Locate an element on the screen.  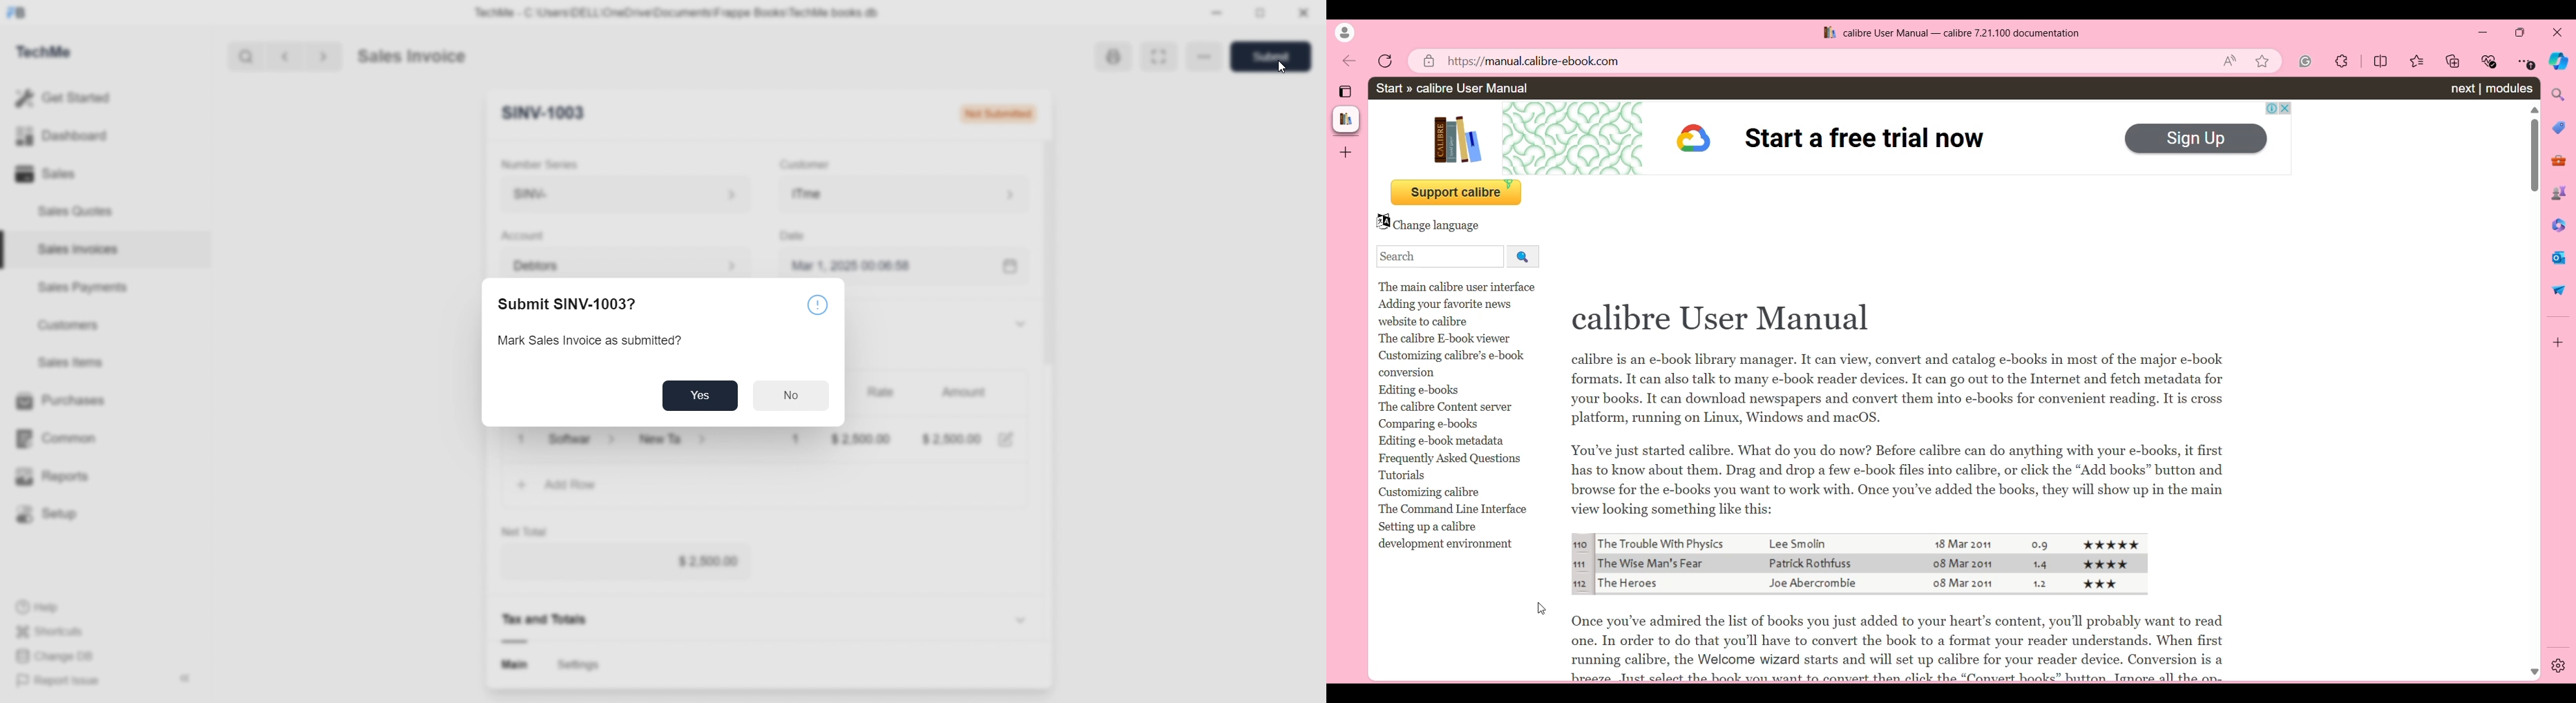
Tools is located at coordinates (2558, 161).